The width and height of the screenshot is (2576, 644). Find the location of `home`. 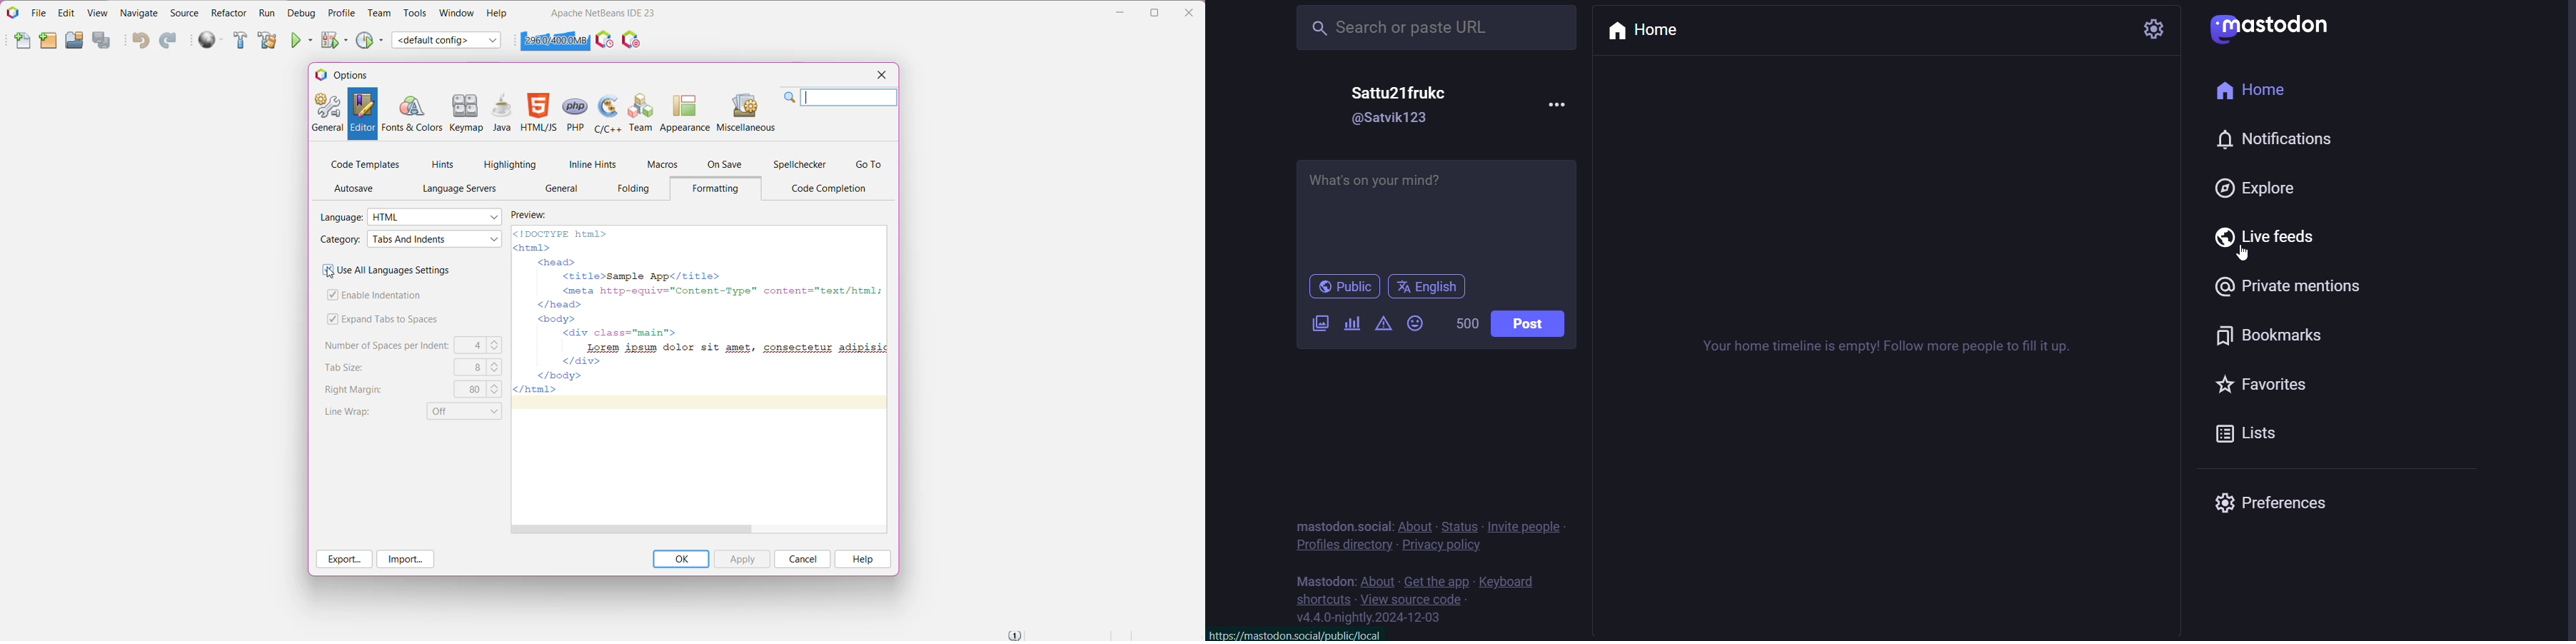

home is located at coordinates (1651, 31).